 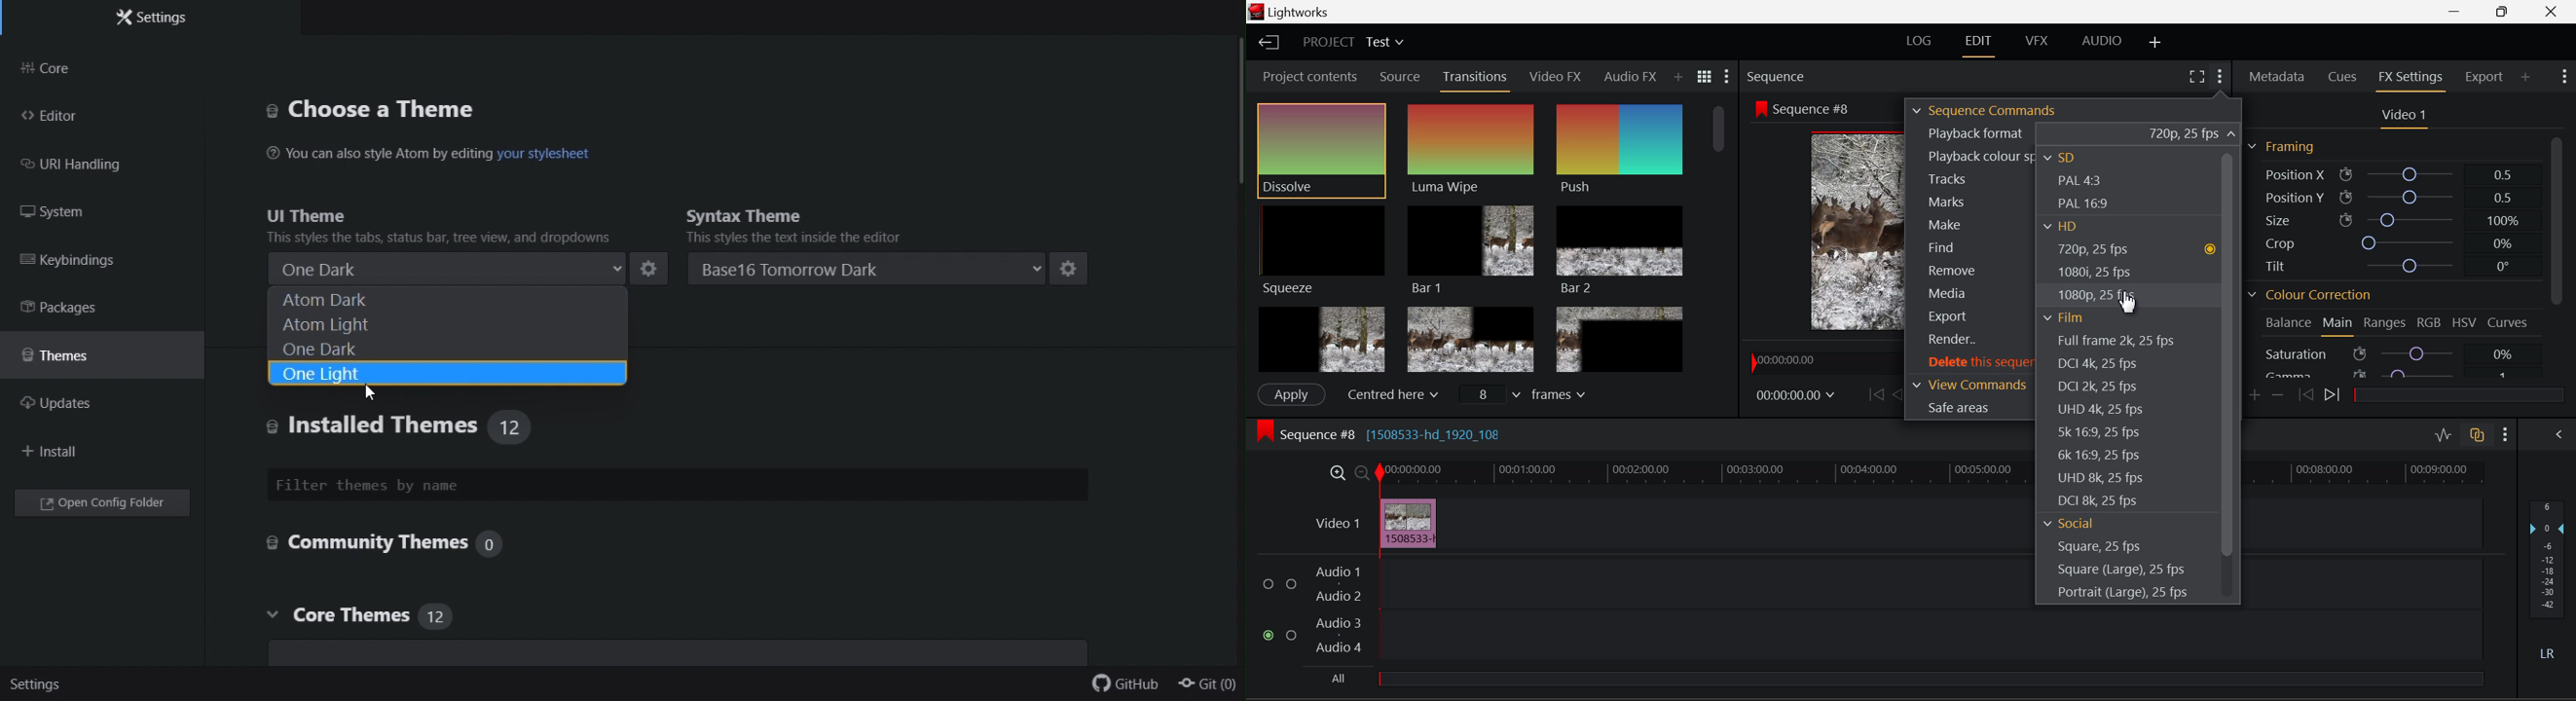 I want to click on Scroll Bar, so click(x=2557, y=258).